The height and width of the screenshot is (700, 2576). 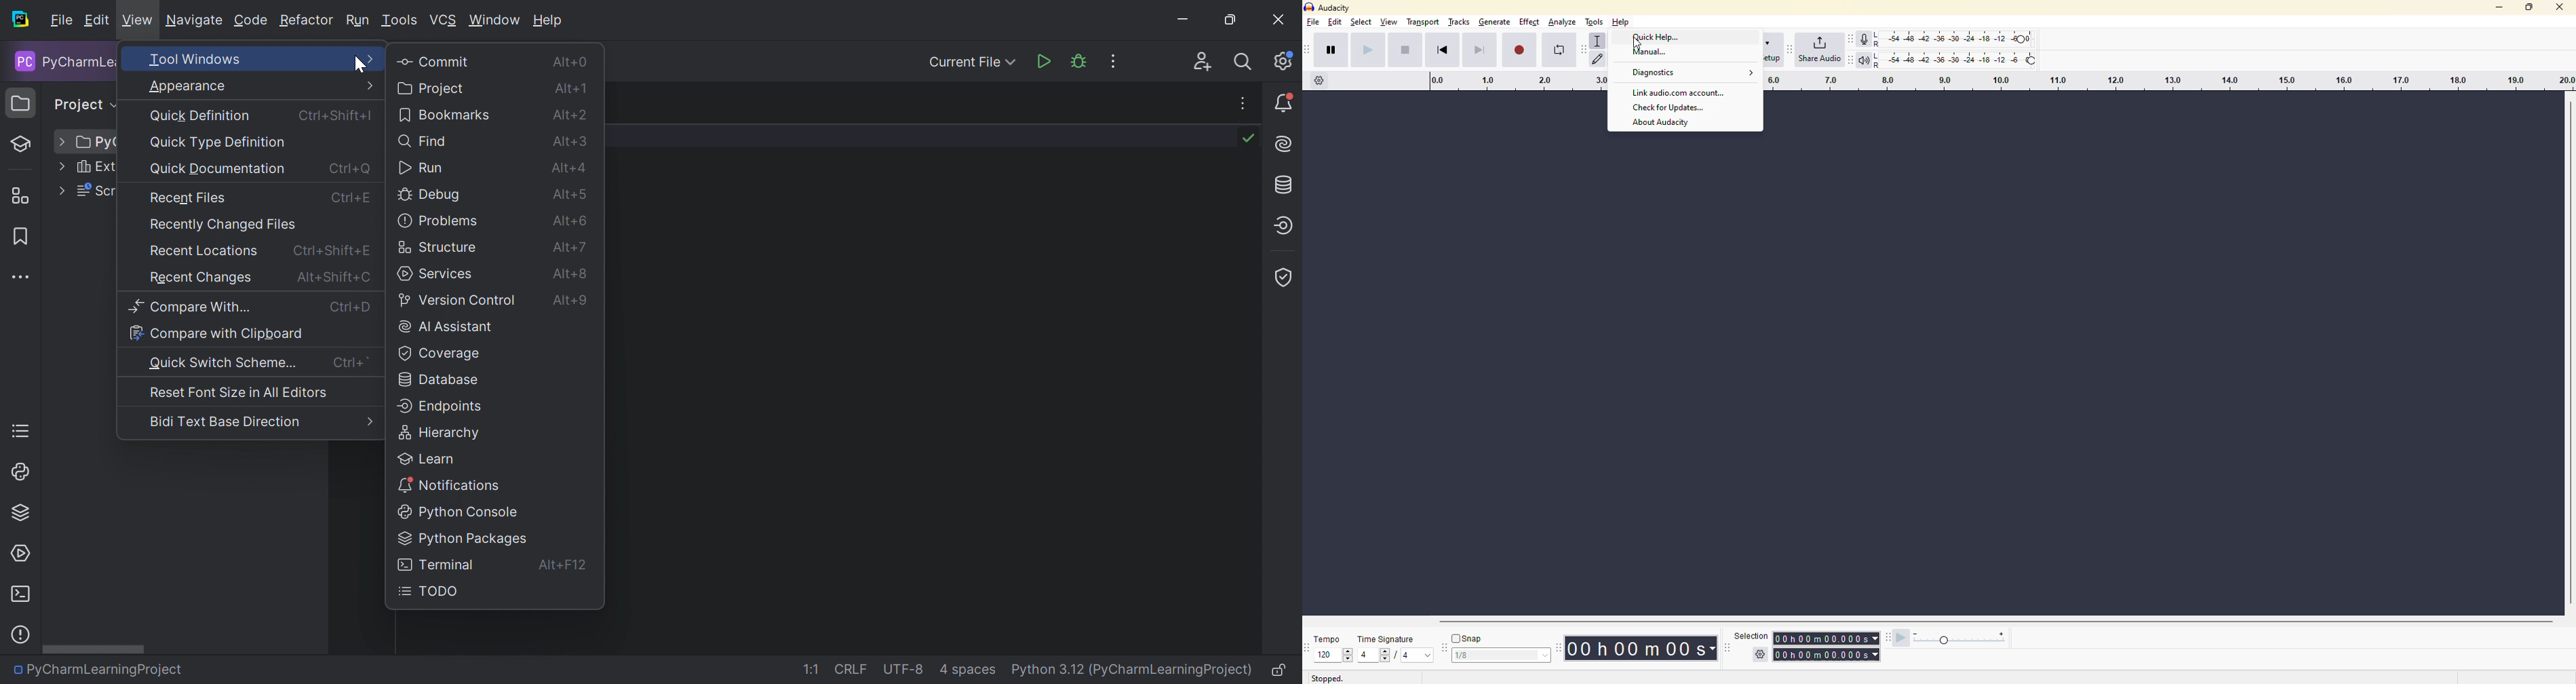 What do you see at coordinates (570, 244) in the screenshot?
I see `Alt+7` at bounding box center [570, 244].